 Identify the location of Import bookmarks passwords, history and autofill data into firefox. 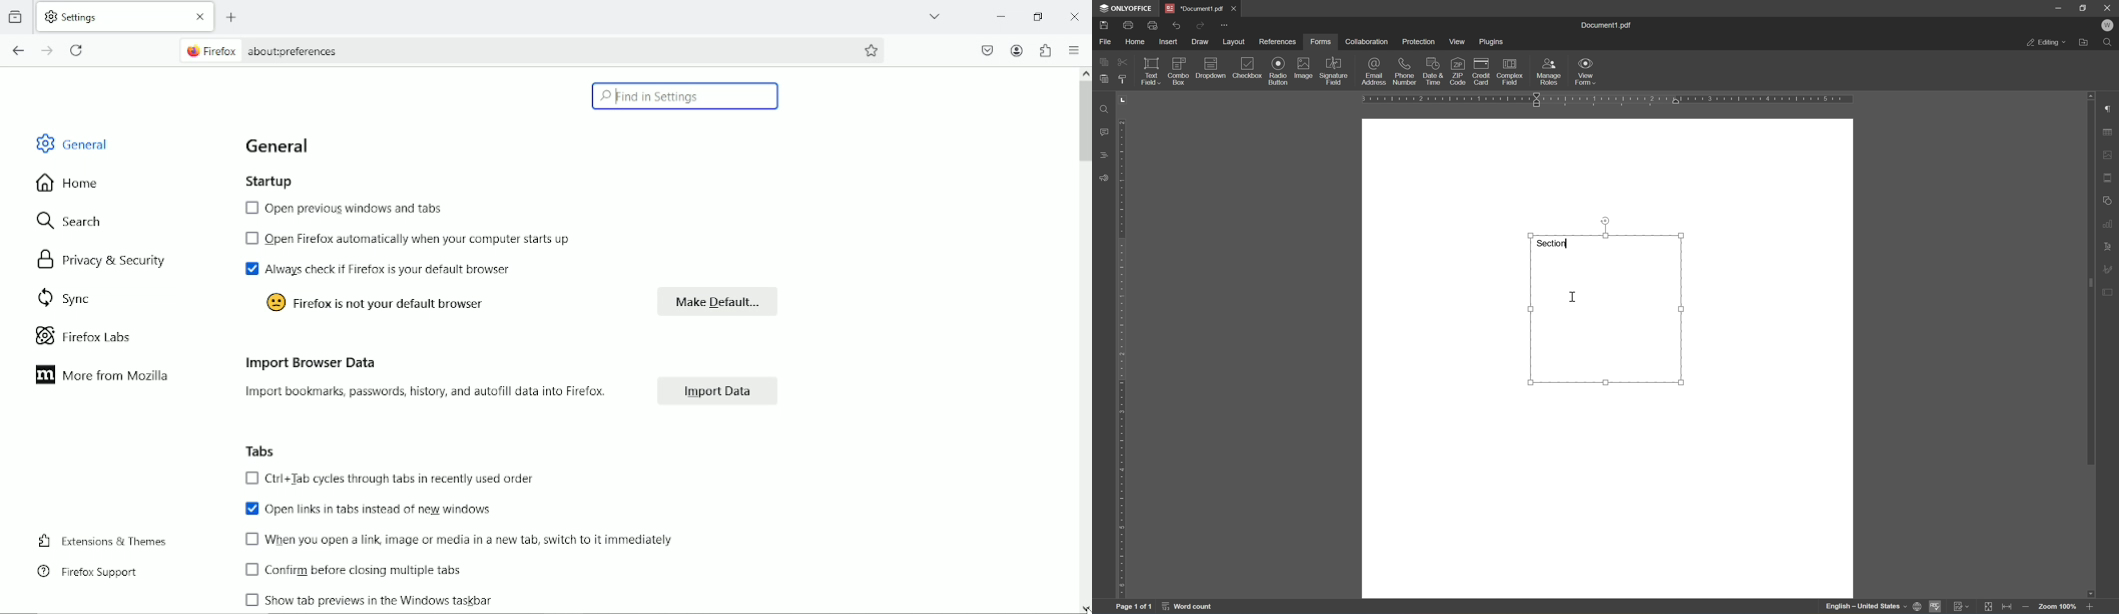
(423, 393).